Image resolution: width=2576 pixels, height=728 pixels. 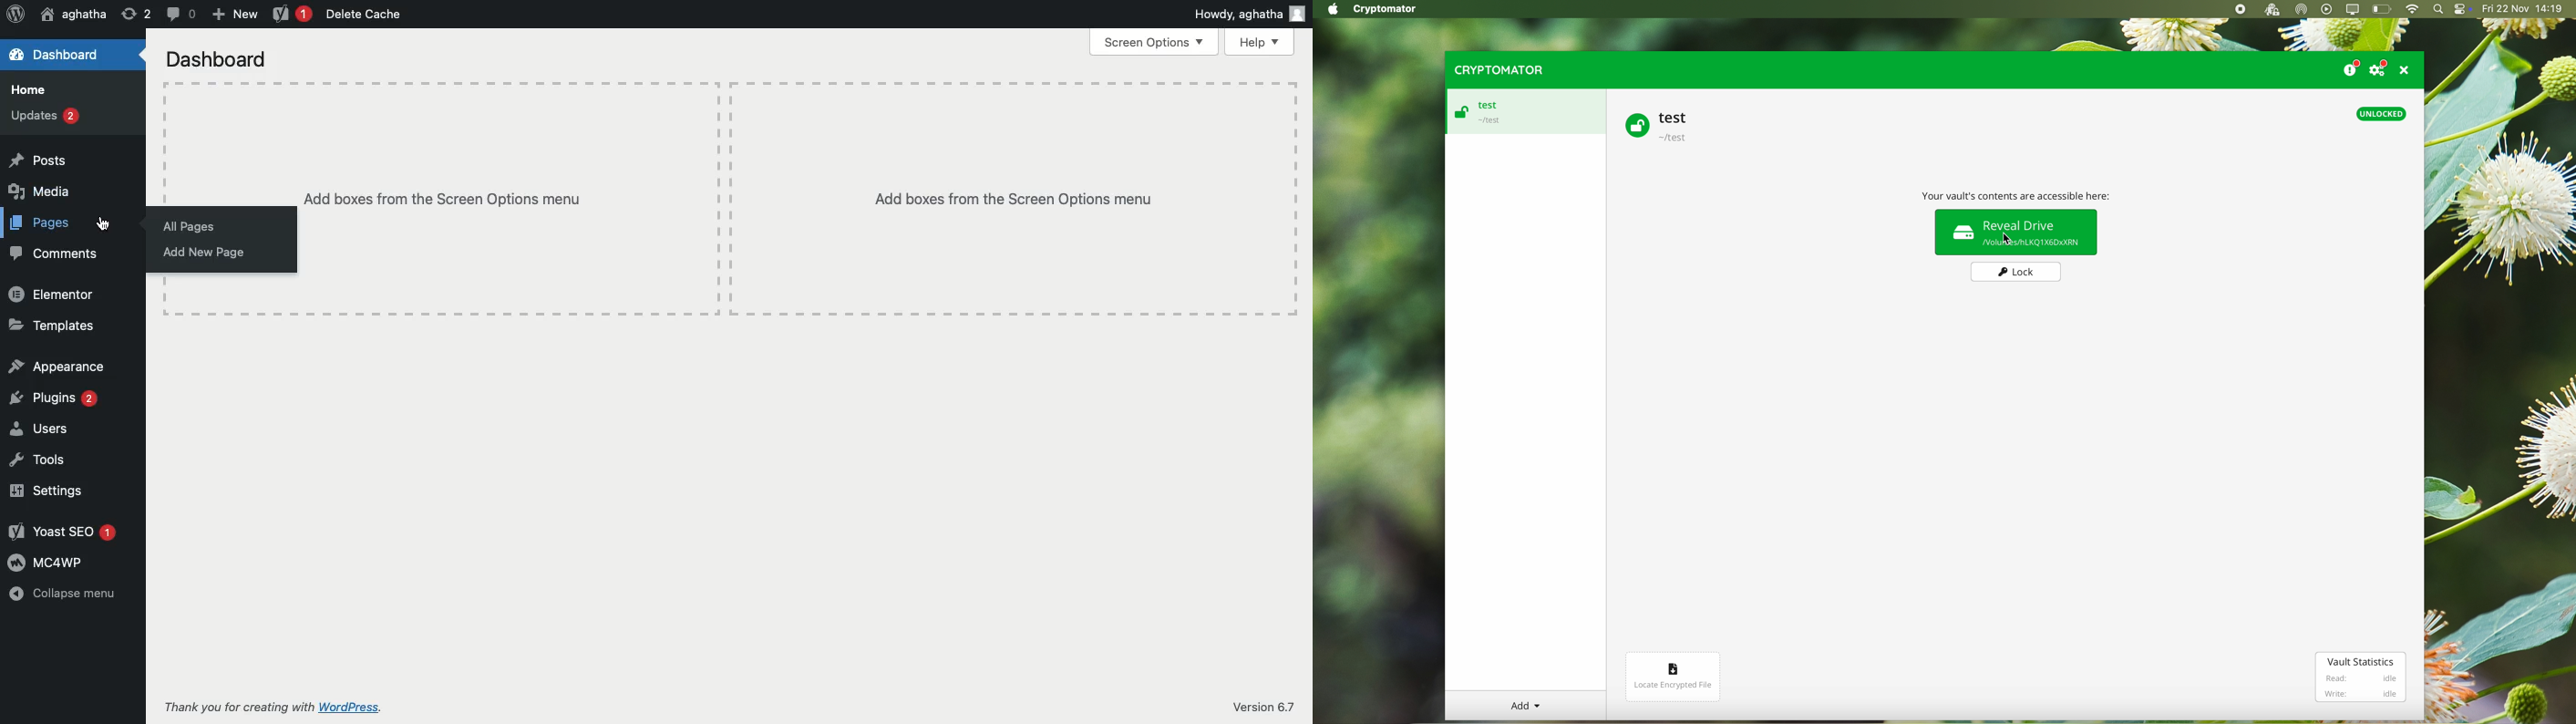 I want to click on Settings, so click(x=59, y=490).